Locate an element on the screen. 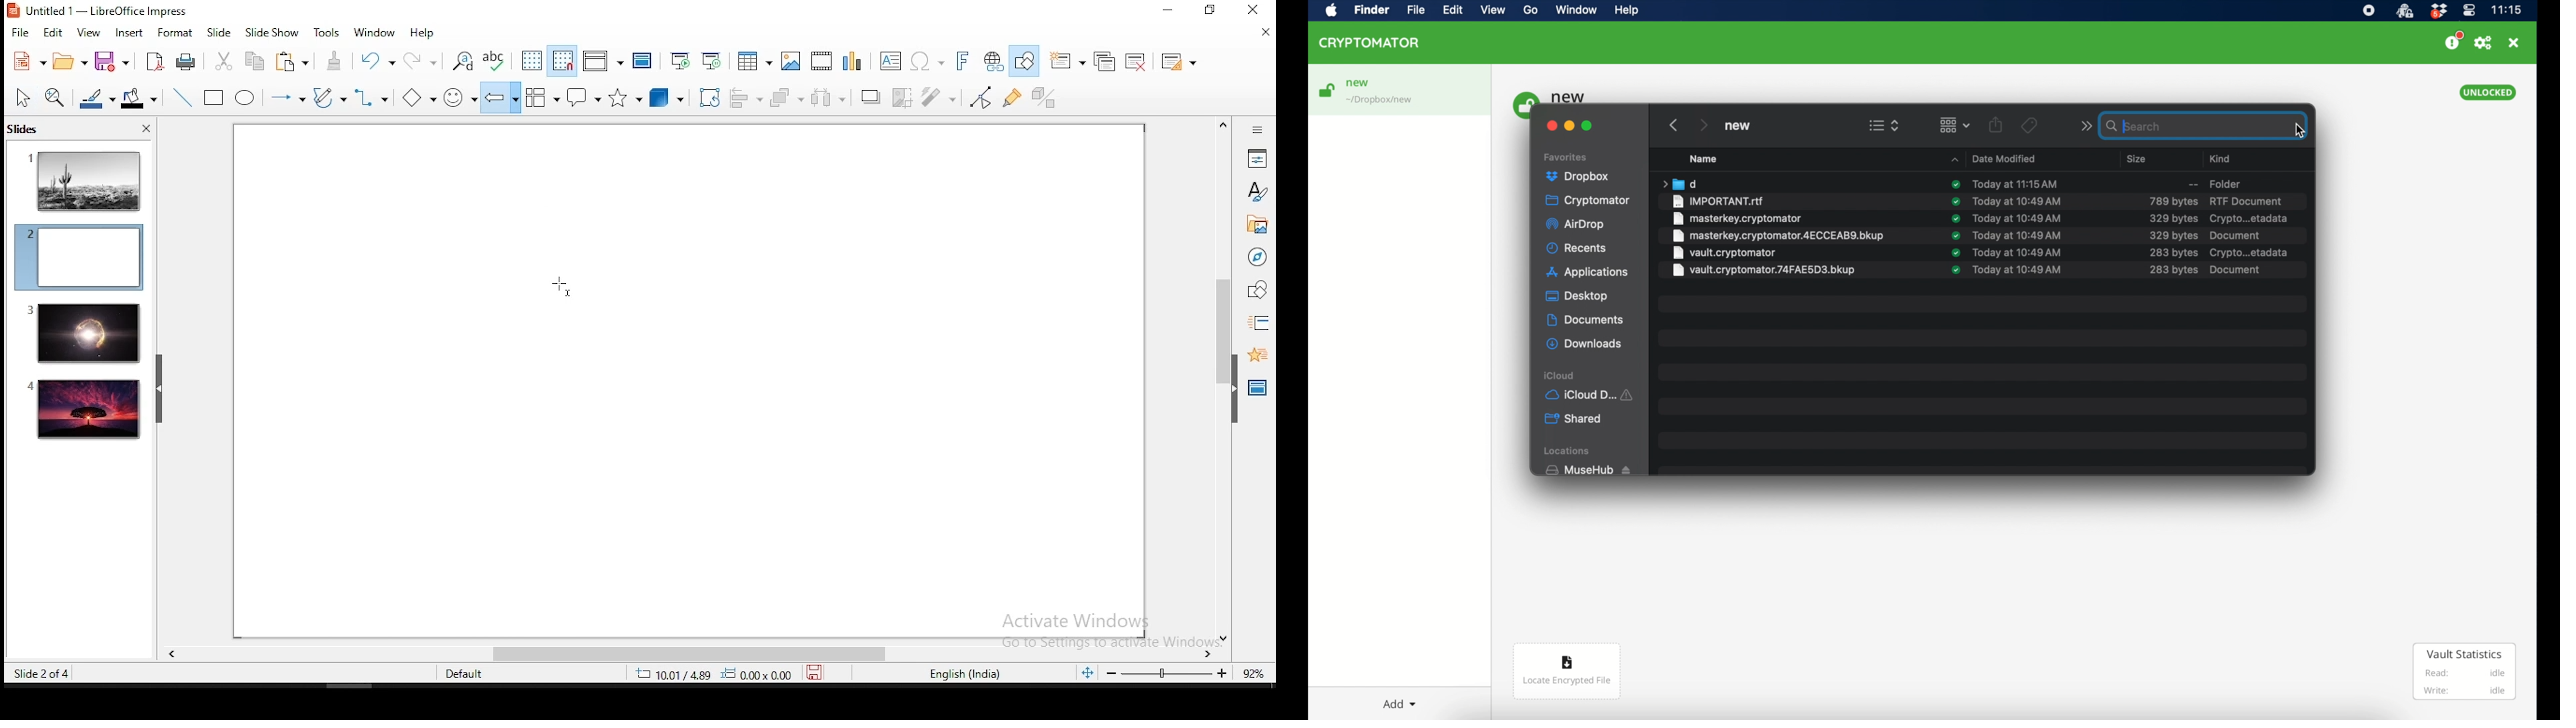 The width and height of the screenshot is (2576, 728). ellipse is located at coordinates (244, 98).